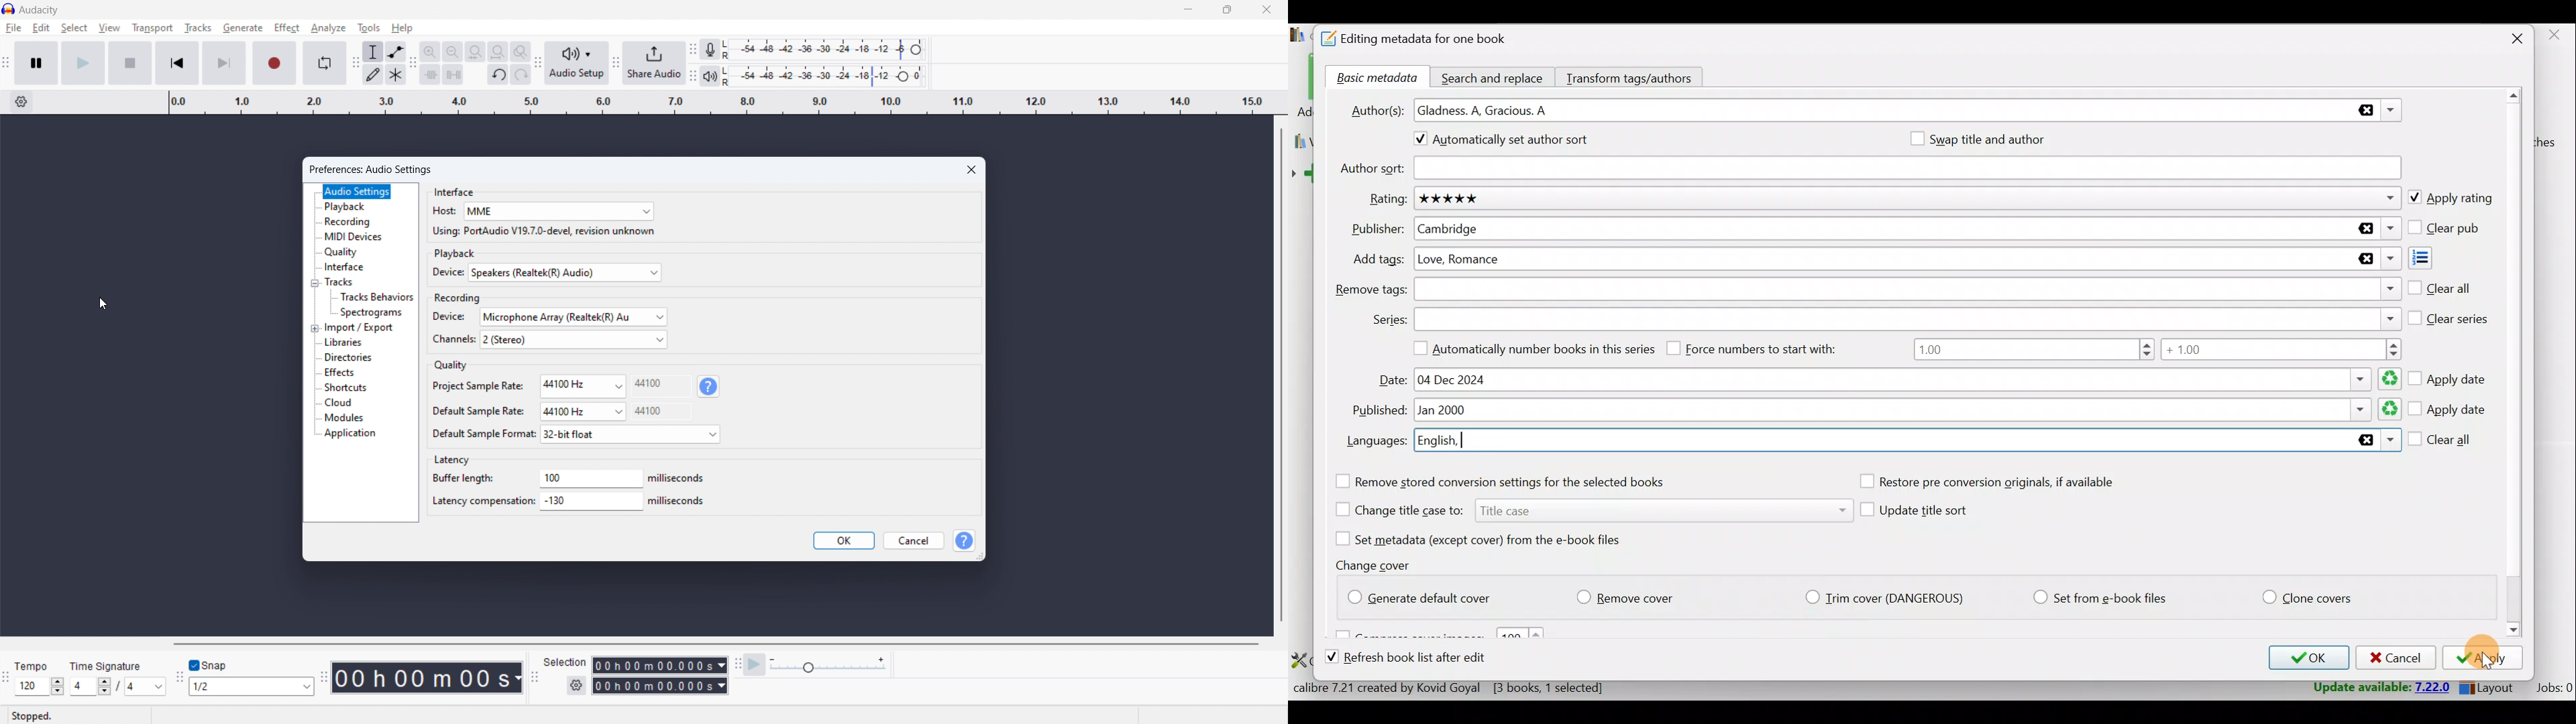  Describe the element at coordinates (1265, 11) in the screenshot. I see `close` at that location.